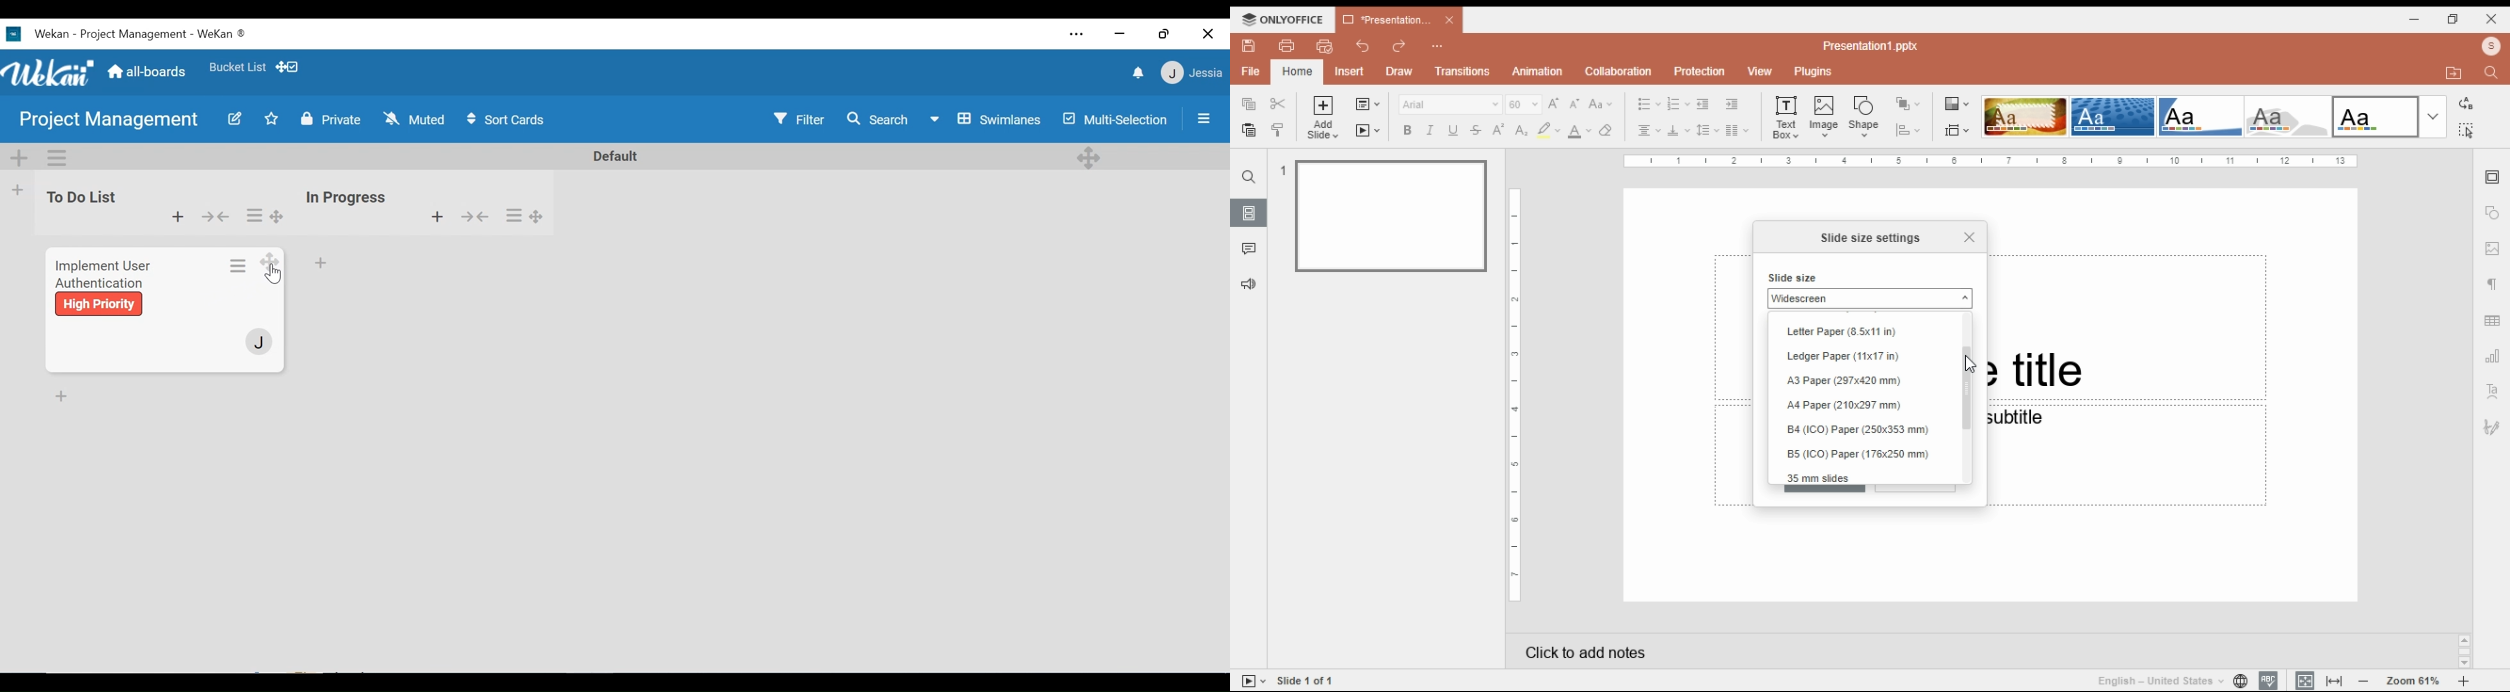  I want to click on highlight color, so click(1548, 130).